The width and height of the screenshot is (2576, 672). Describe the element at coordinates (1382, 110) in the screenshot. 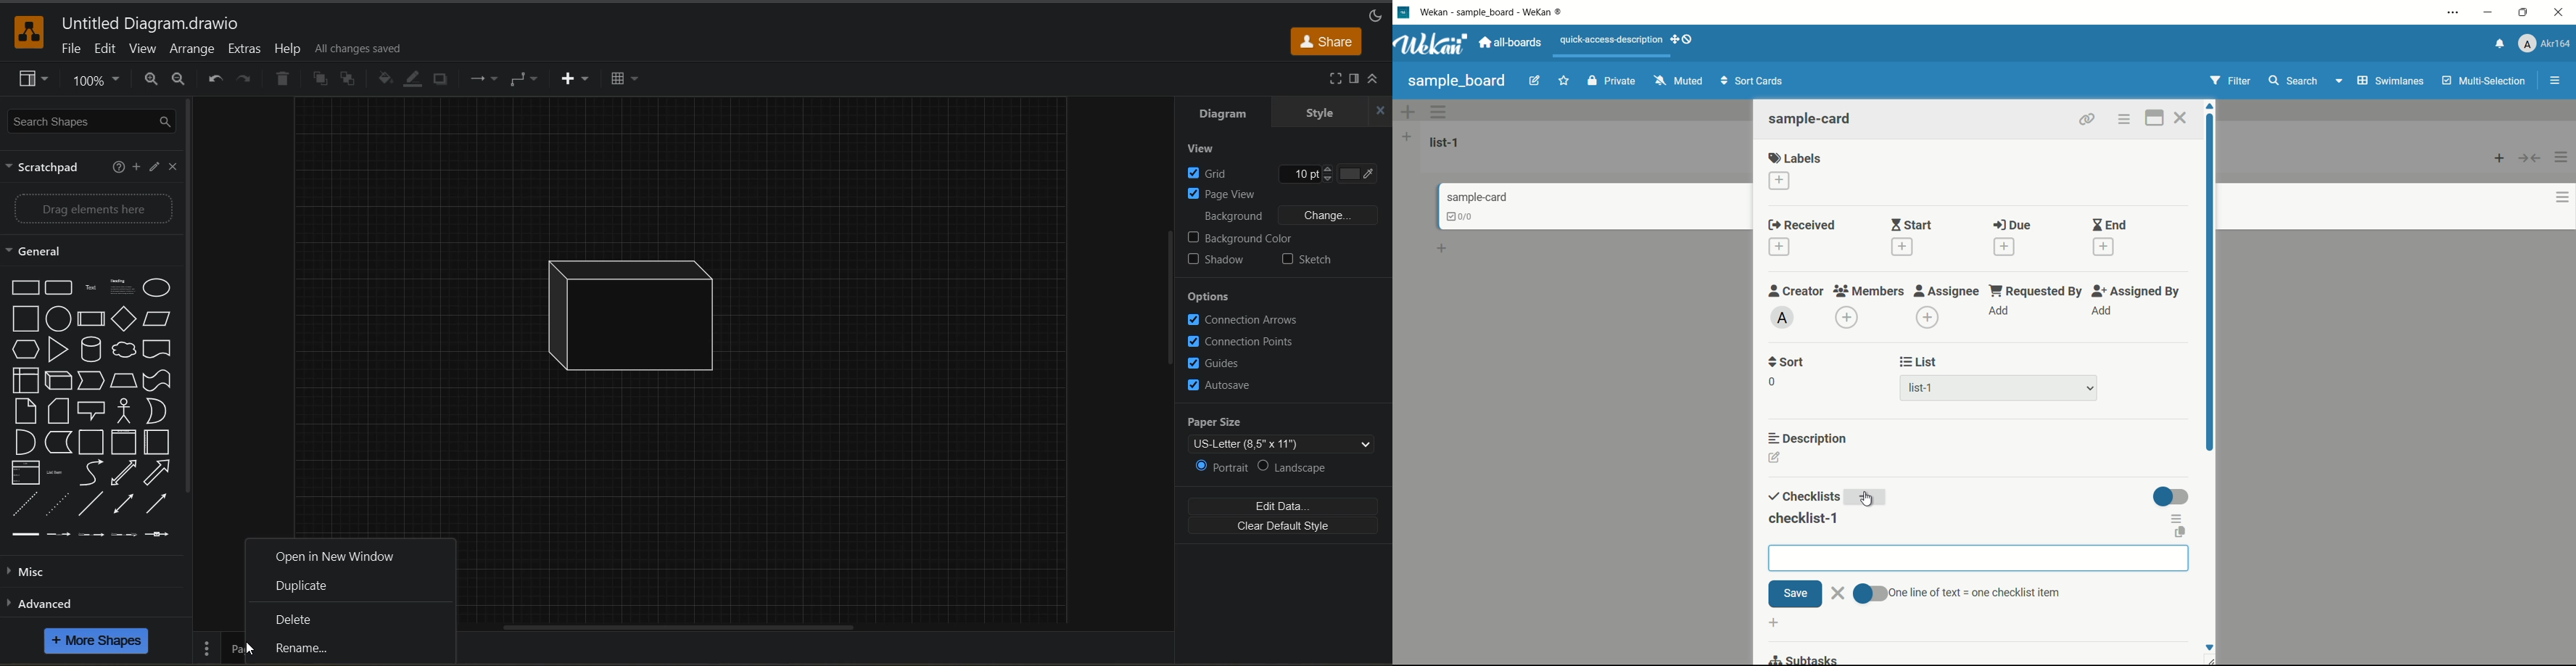

I see `close` at that location.